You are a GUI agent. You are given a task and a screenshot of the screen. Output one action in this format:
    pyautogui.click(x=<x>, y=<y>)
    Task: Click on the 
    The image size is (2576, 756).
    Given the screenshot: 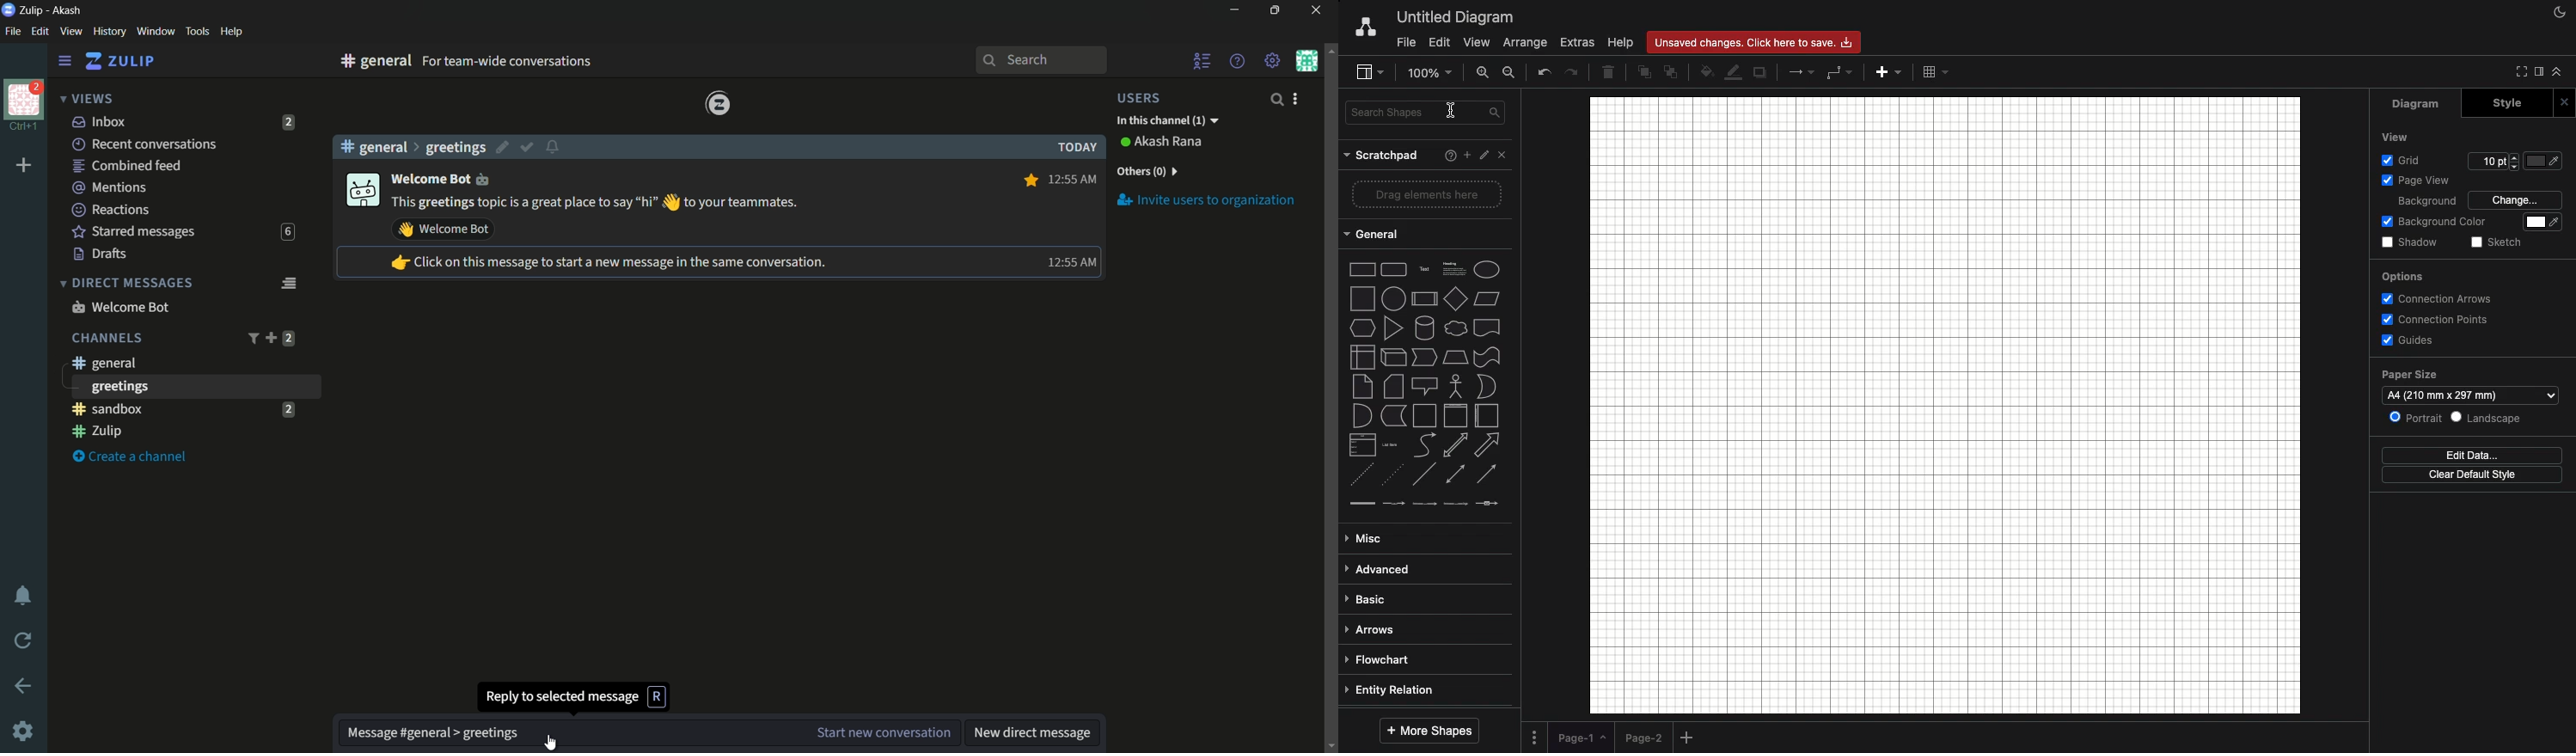 What is the action you would take?
    pyautogui.click(x=1425, y=272)
    